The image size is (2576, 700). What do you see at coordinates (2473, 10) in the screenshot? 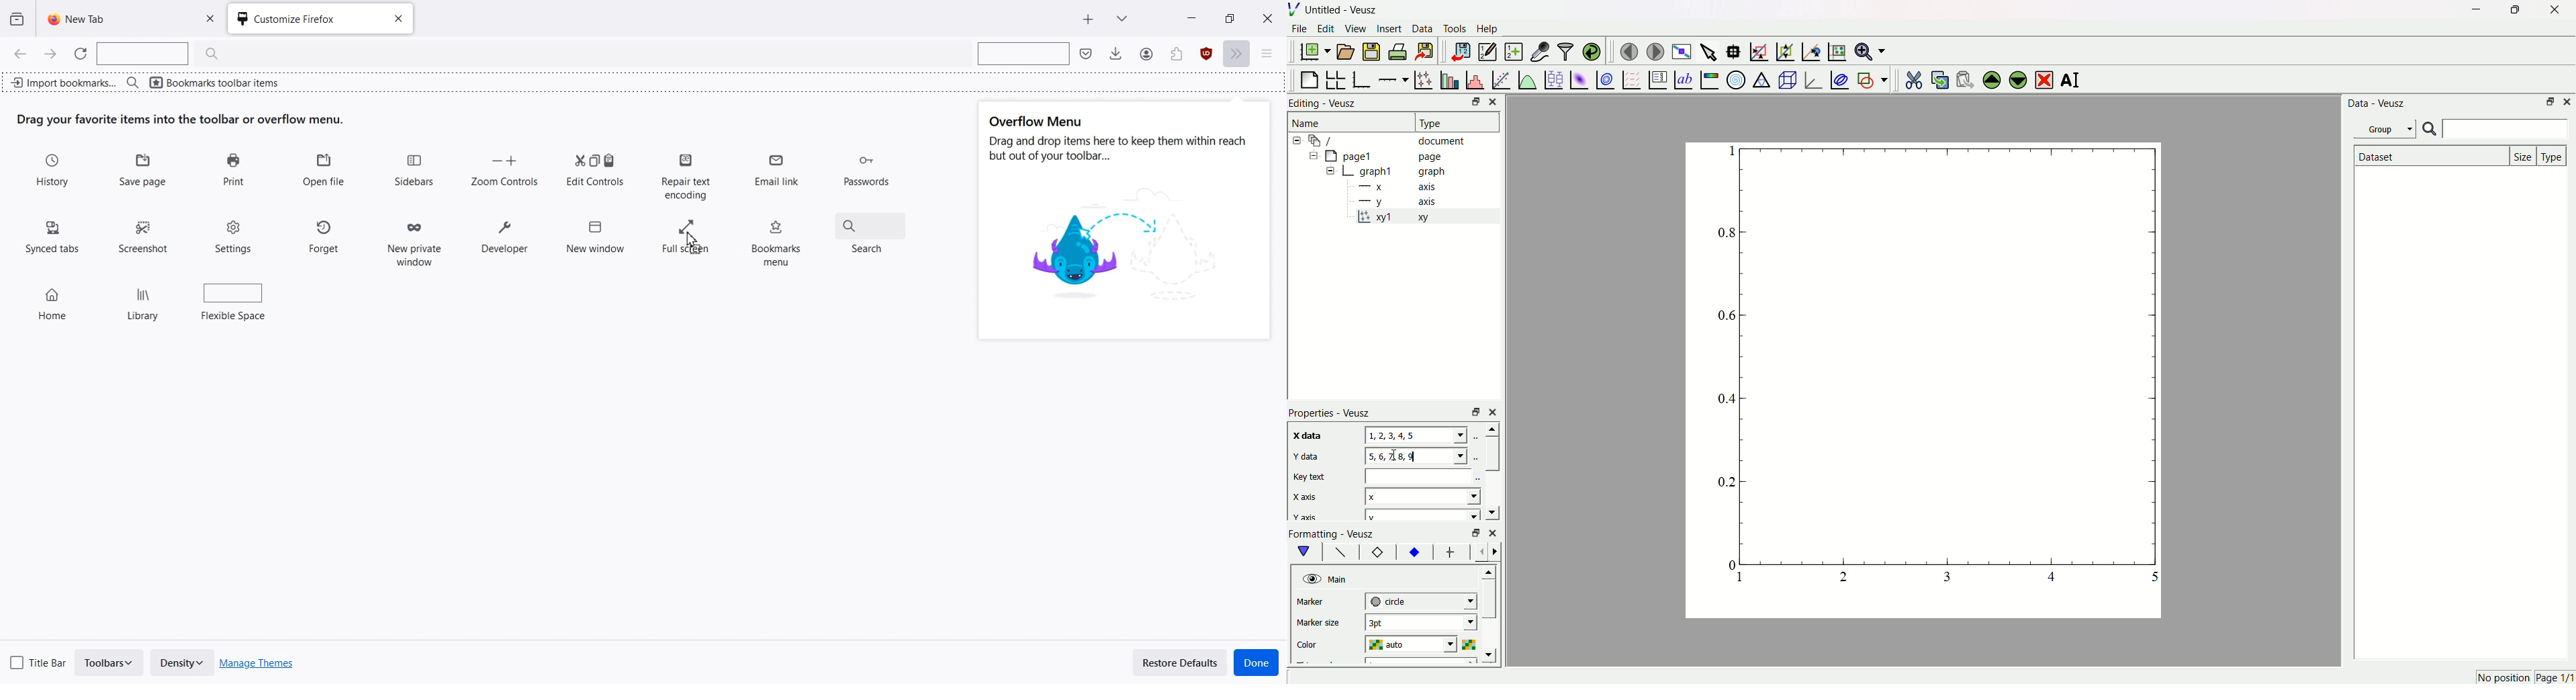
I see `Minimize` at bounding box center [2473, 10].